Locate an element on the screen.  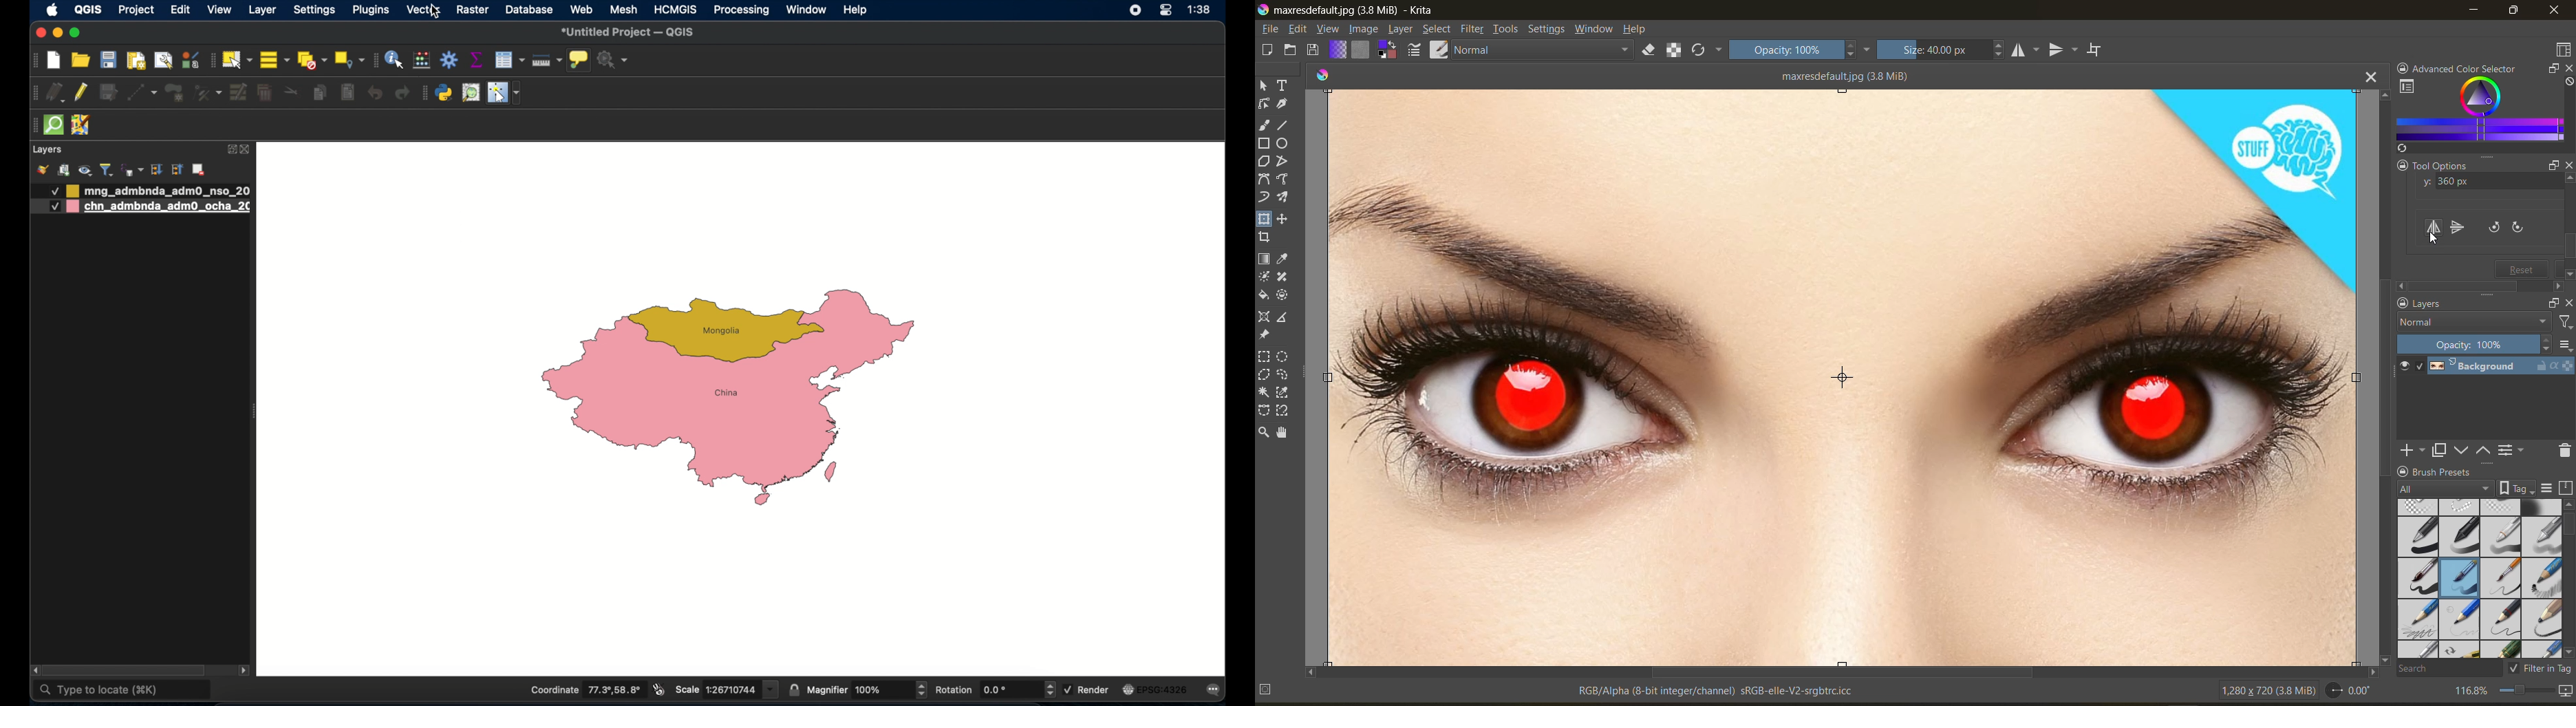
rotate canvas counter clockwise is located at coordinates (2492, 228).